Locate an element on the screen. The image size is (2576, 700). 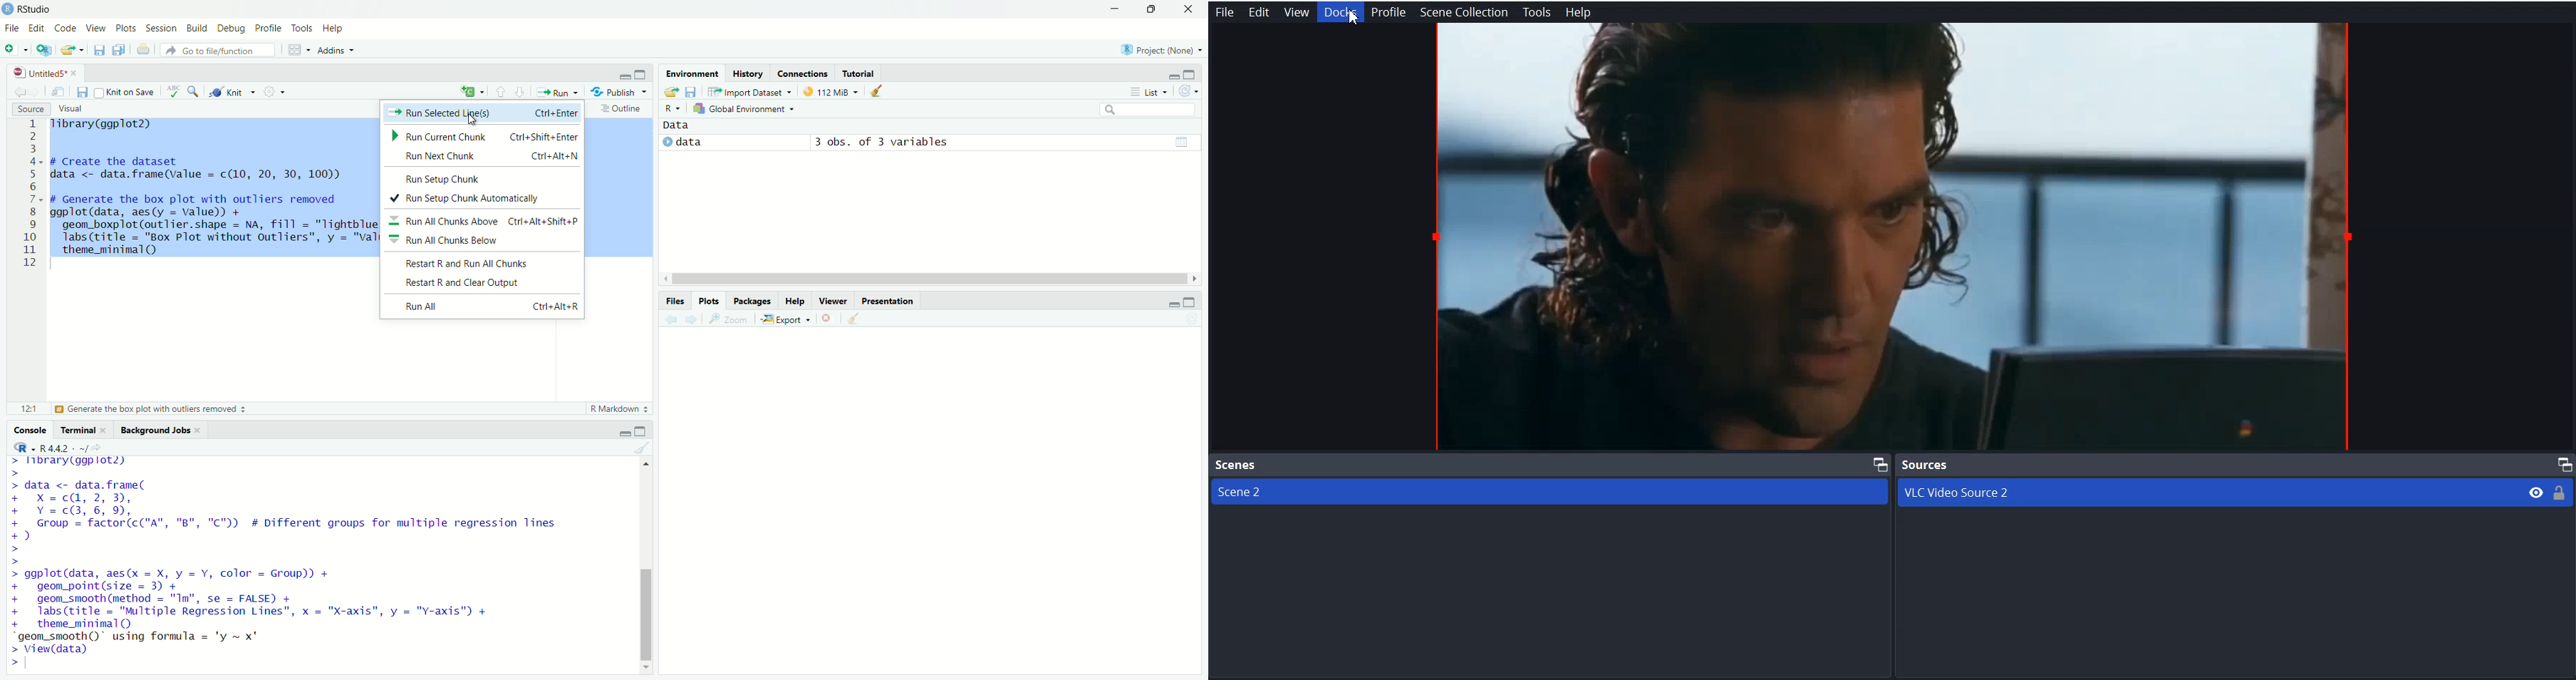
Data
© data 3 obs. of 3 variables is located at coordinates (878, 137).